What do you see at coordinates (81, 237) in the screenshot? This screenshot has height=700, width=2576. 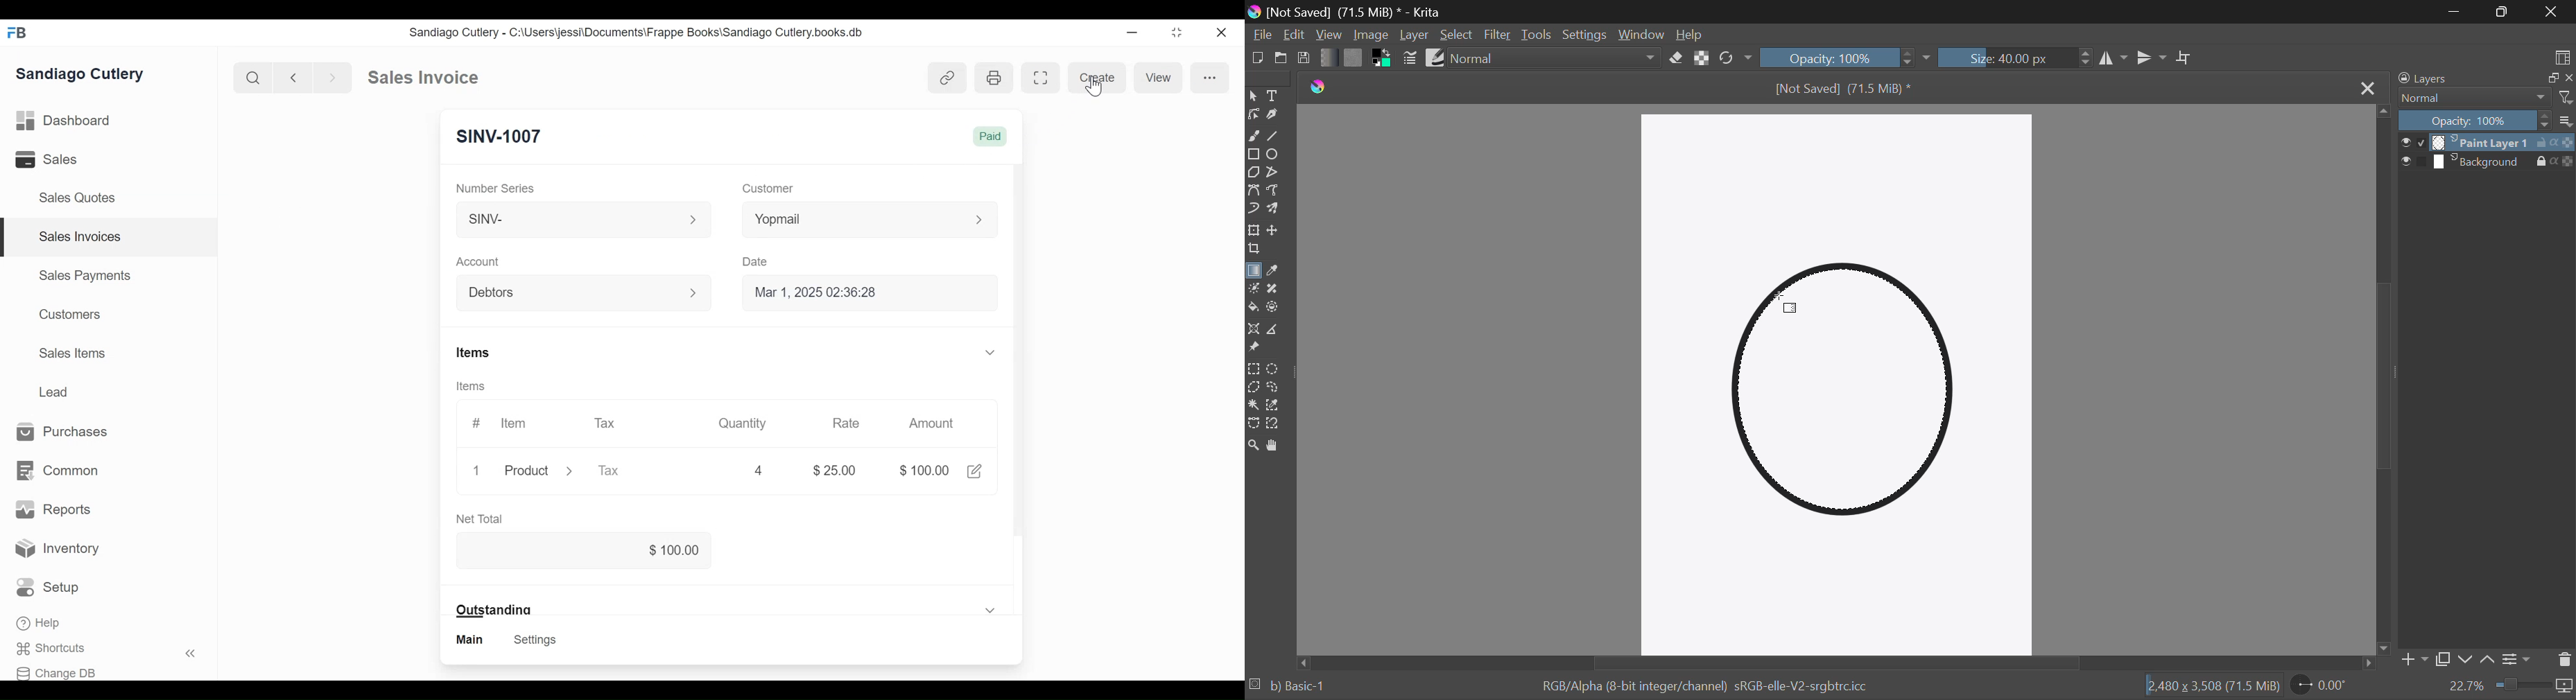 I see `Sales Invoices` at bounding box center [81, 237].